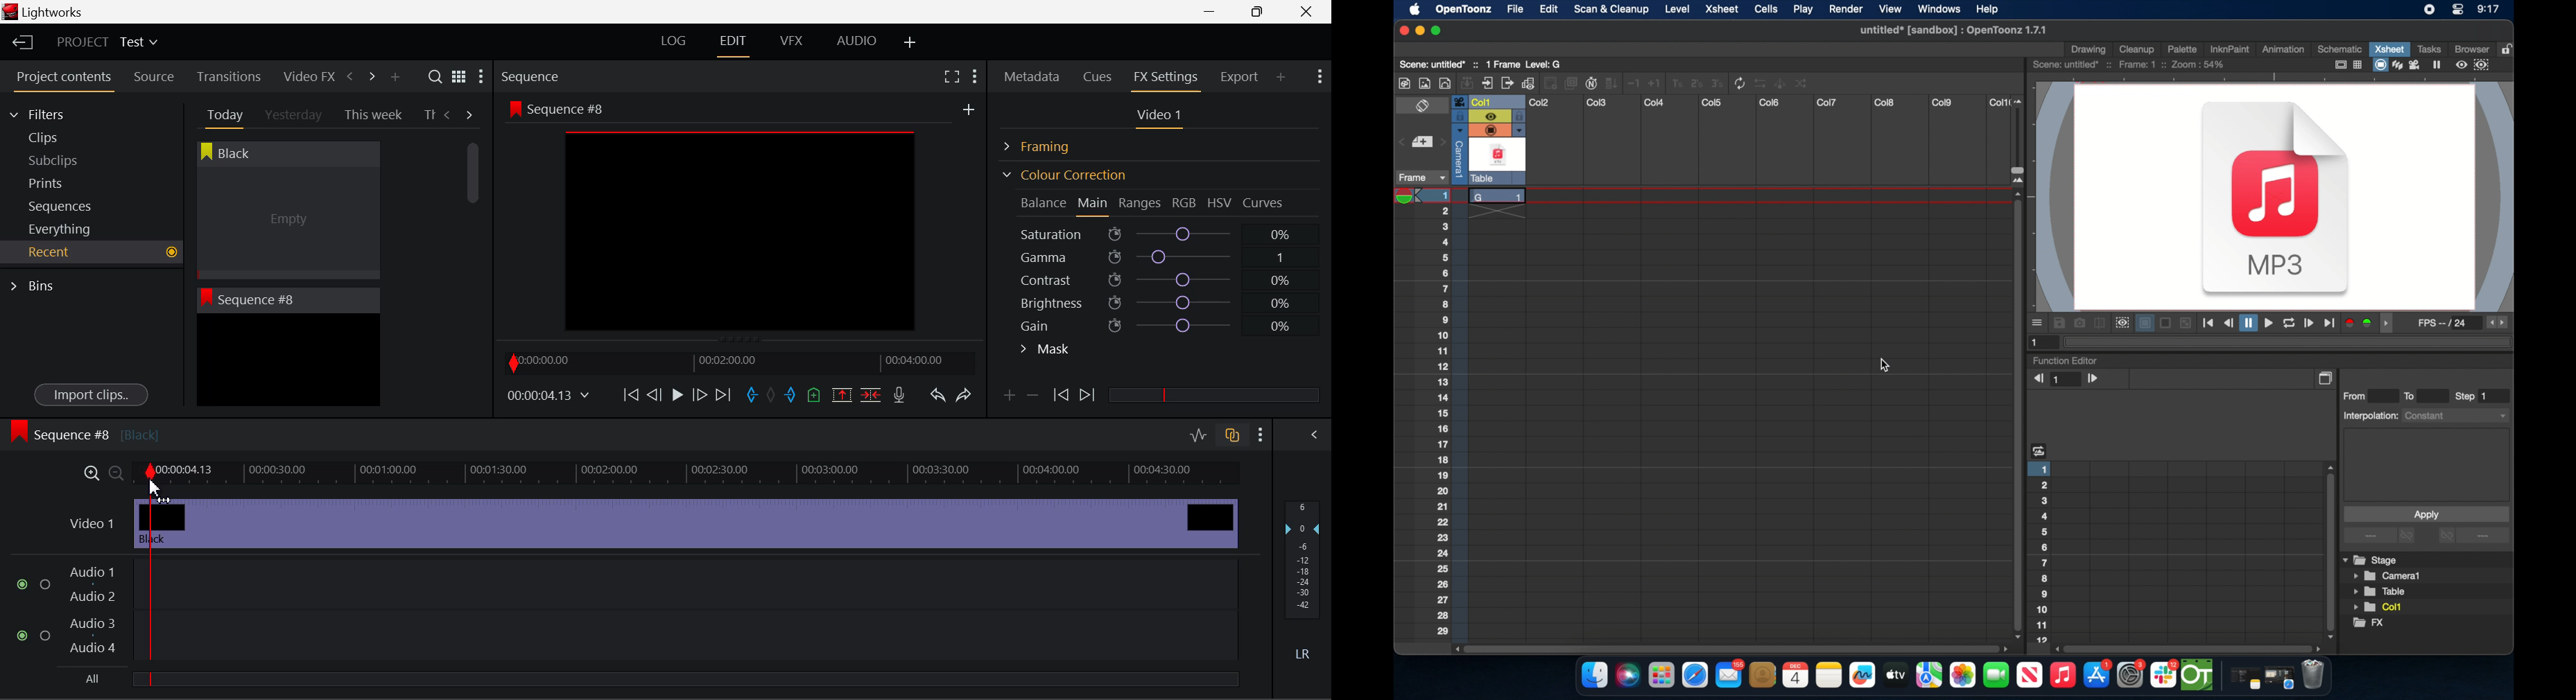 This screenshot has width=2576, height=700. What do you see at coordinates (1213, 394) in the screenshot?
I see `slider` at bounding box center [1213, 394].